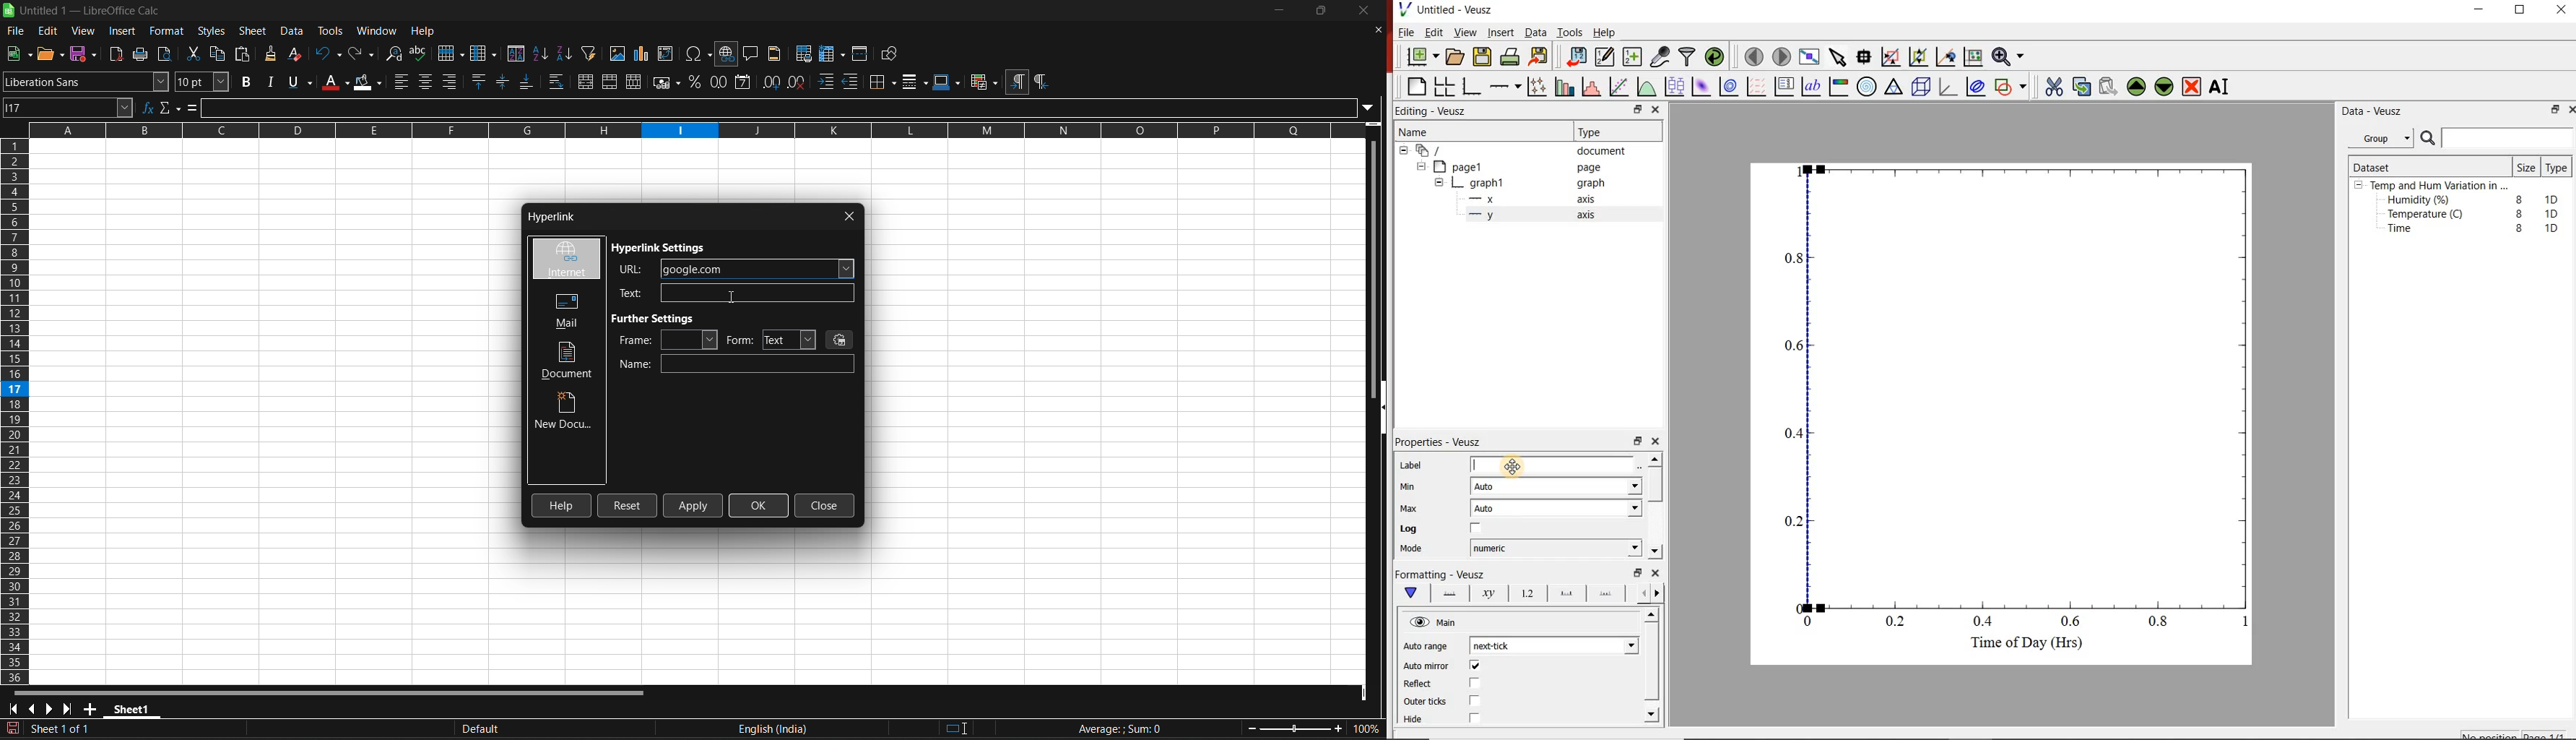  Describe the element at coordinates (658, 318) in the screenshot. I see `further settings` at that location.